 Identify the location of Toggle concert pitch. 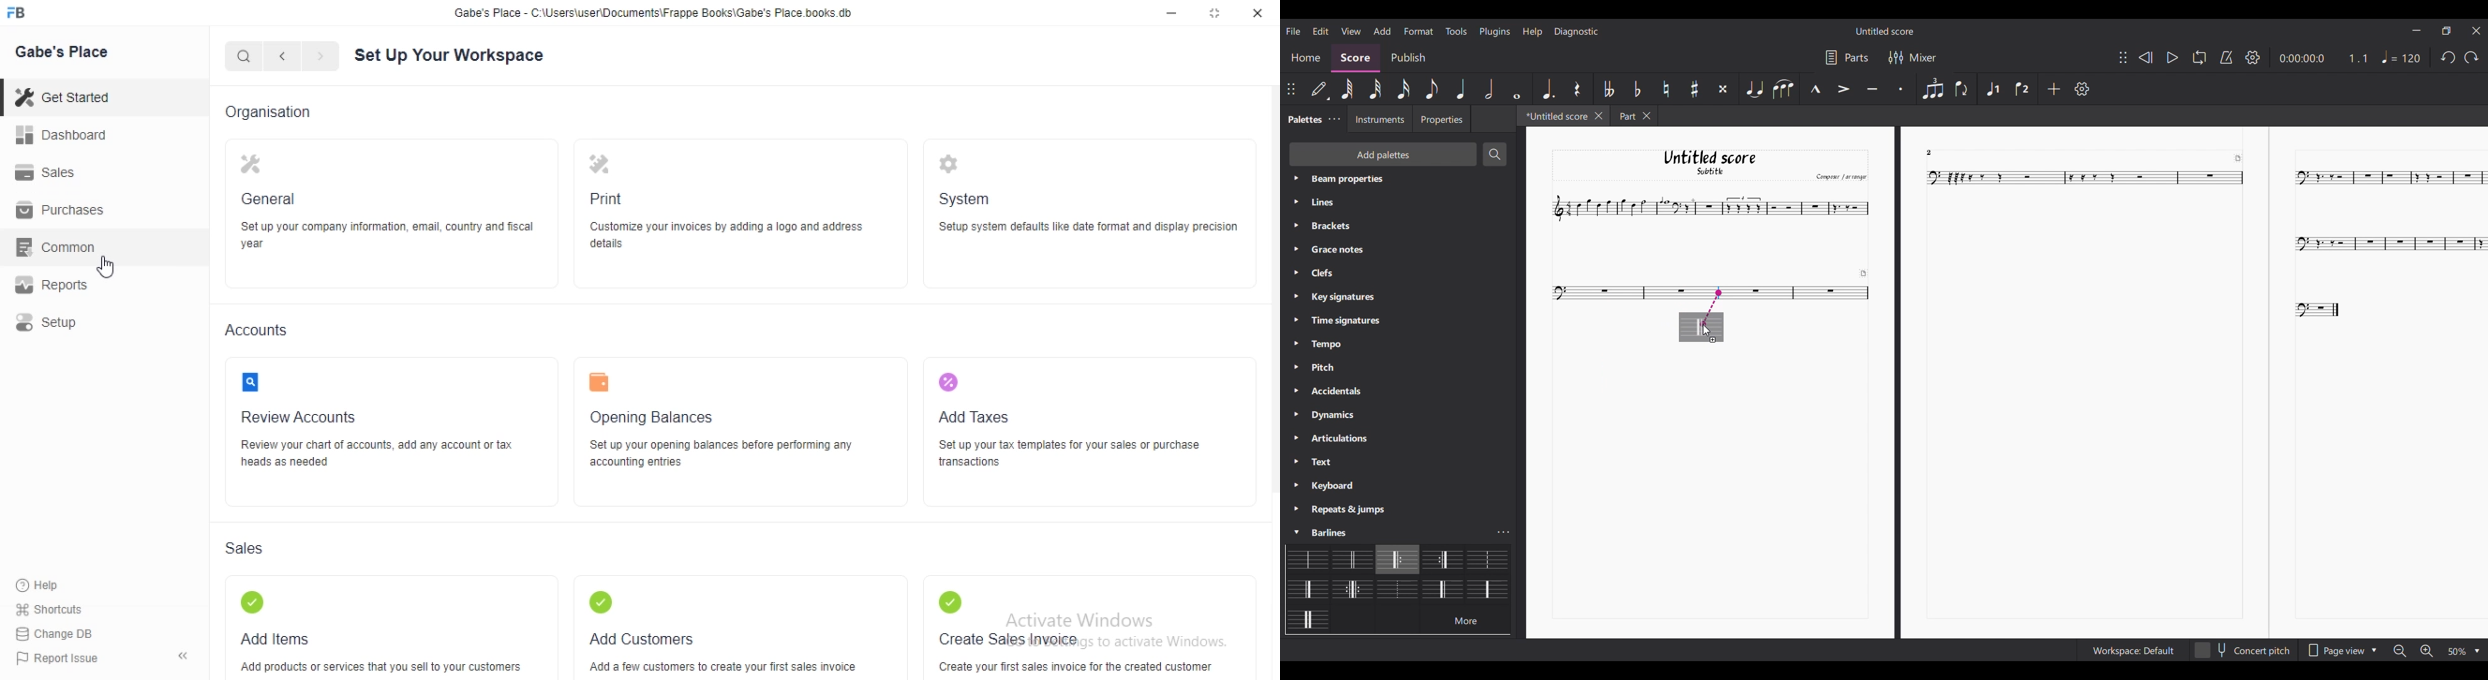
(2243, 650).